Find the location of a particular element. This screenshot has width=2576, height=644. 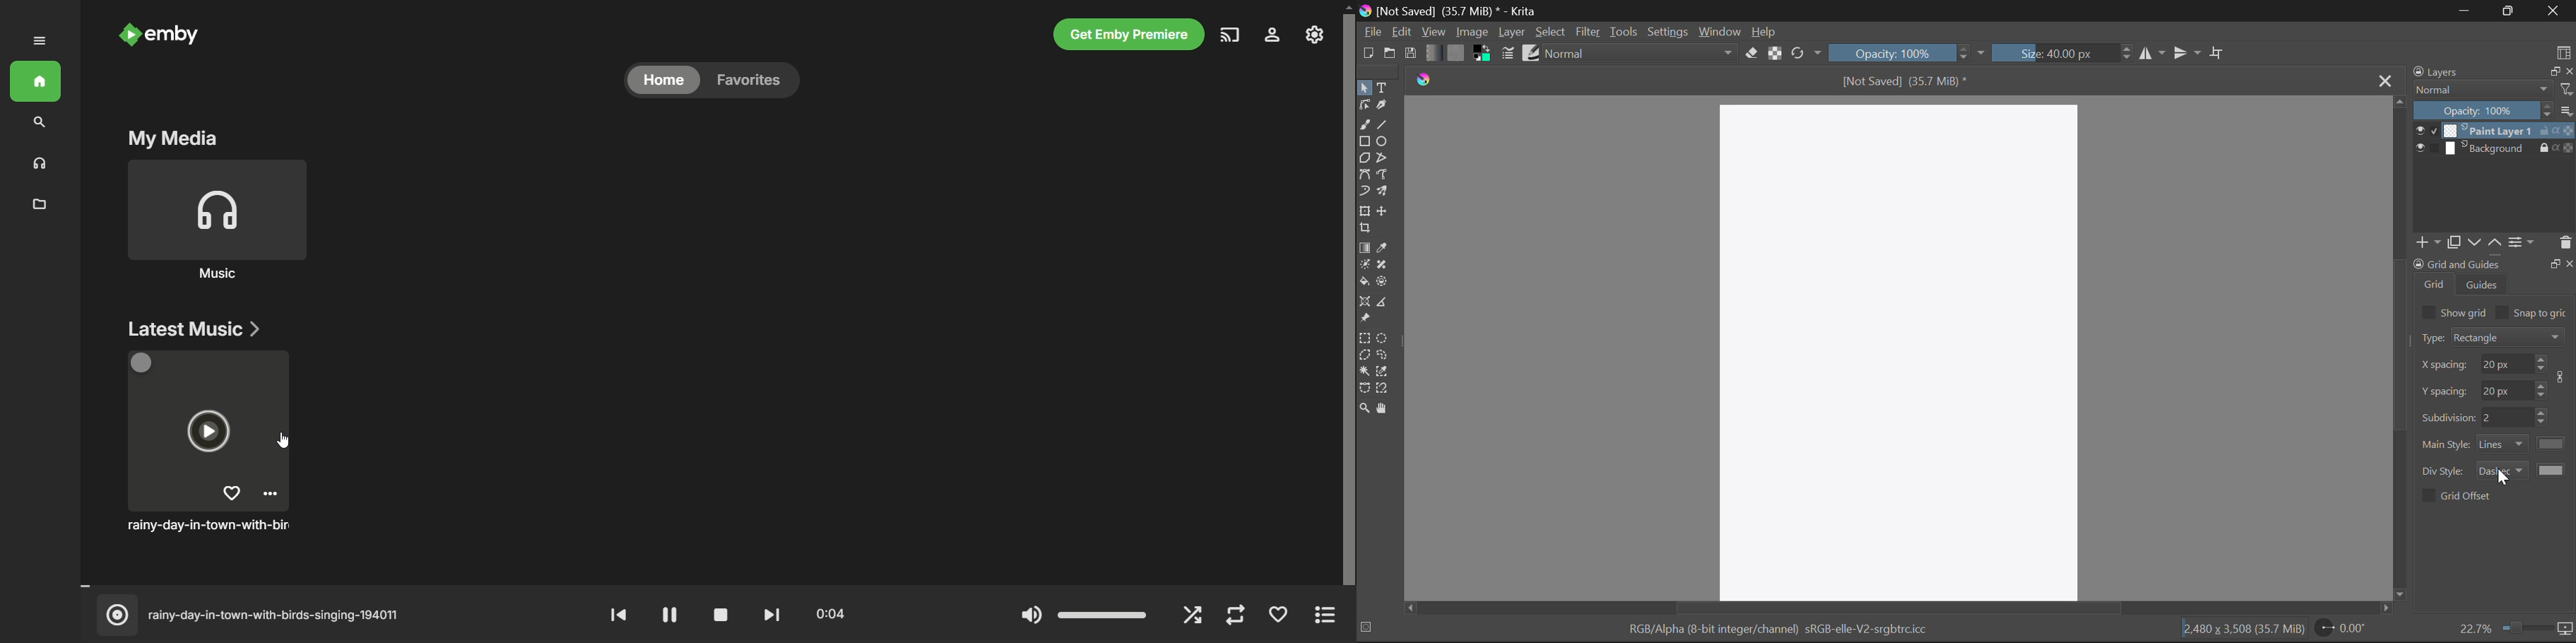

Scroll bar is located at coordinates (2400, 349).